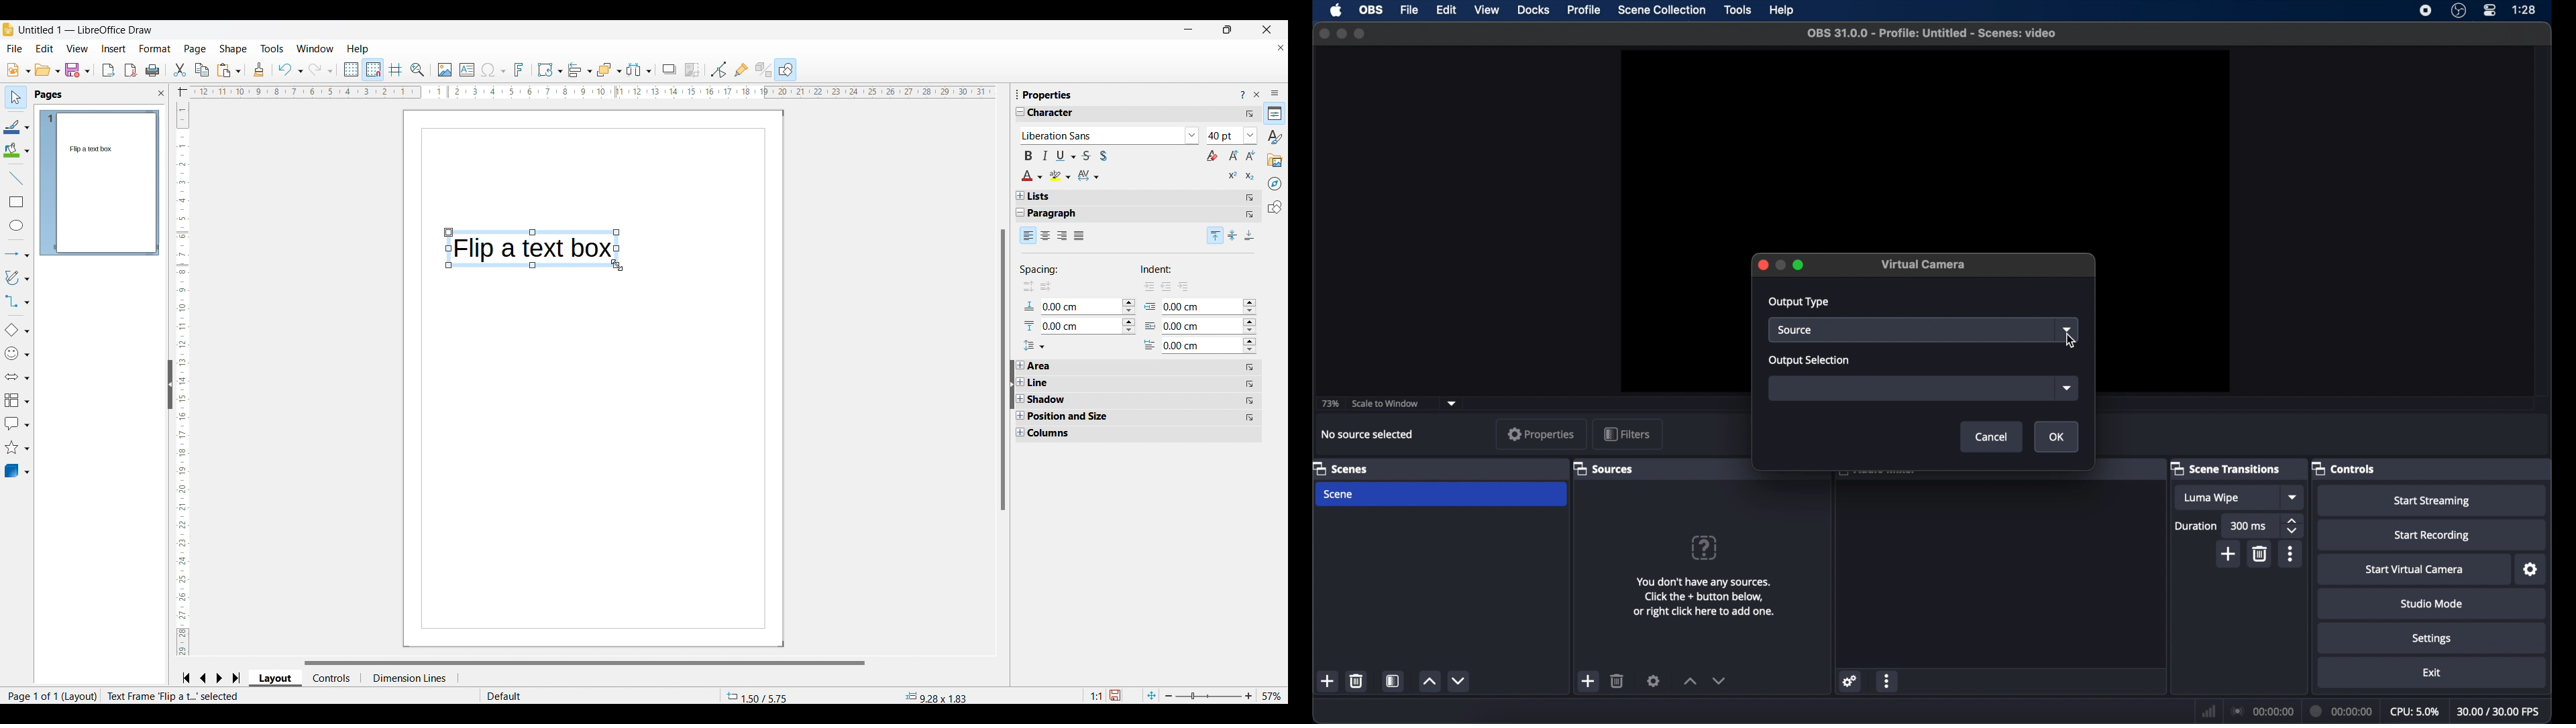 The width and height of the screenshot is (2576, 728). Describe the element at coordinates (2227, 497) in the screenshot. I see `luma wipe` at that location.